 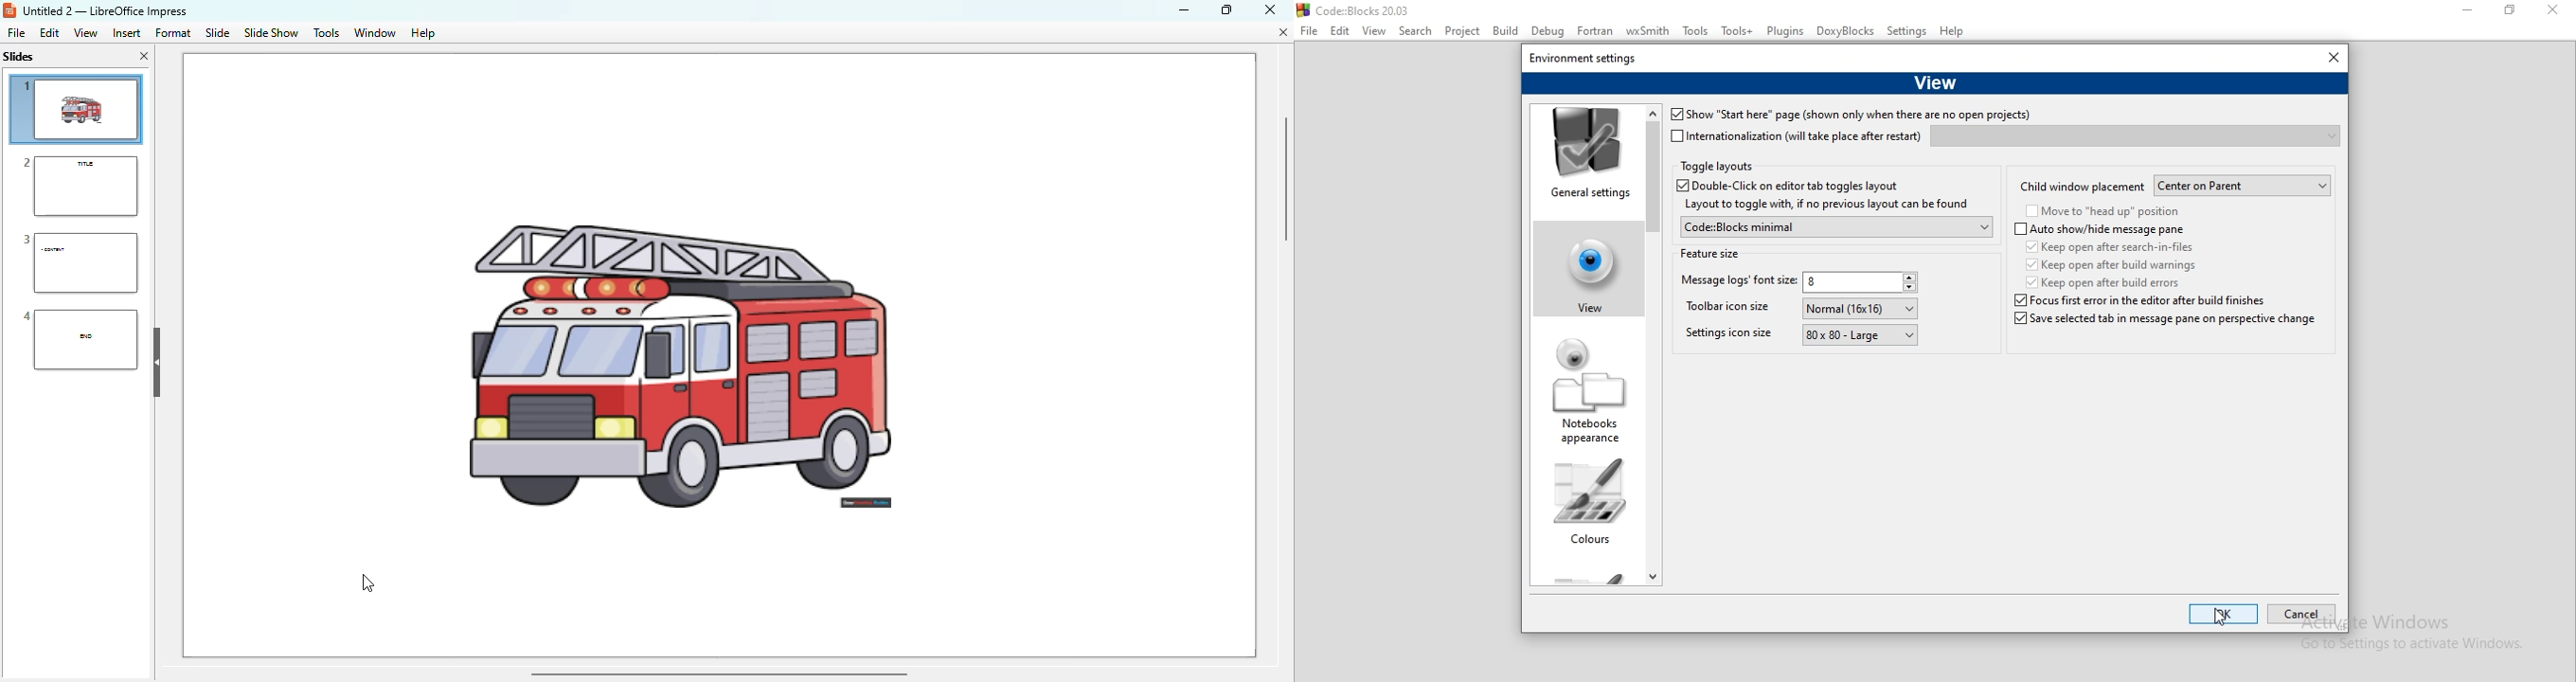 I want to click on colours, so click(x=1589, y=507).